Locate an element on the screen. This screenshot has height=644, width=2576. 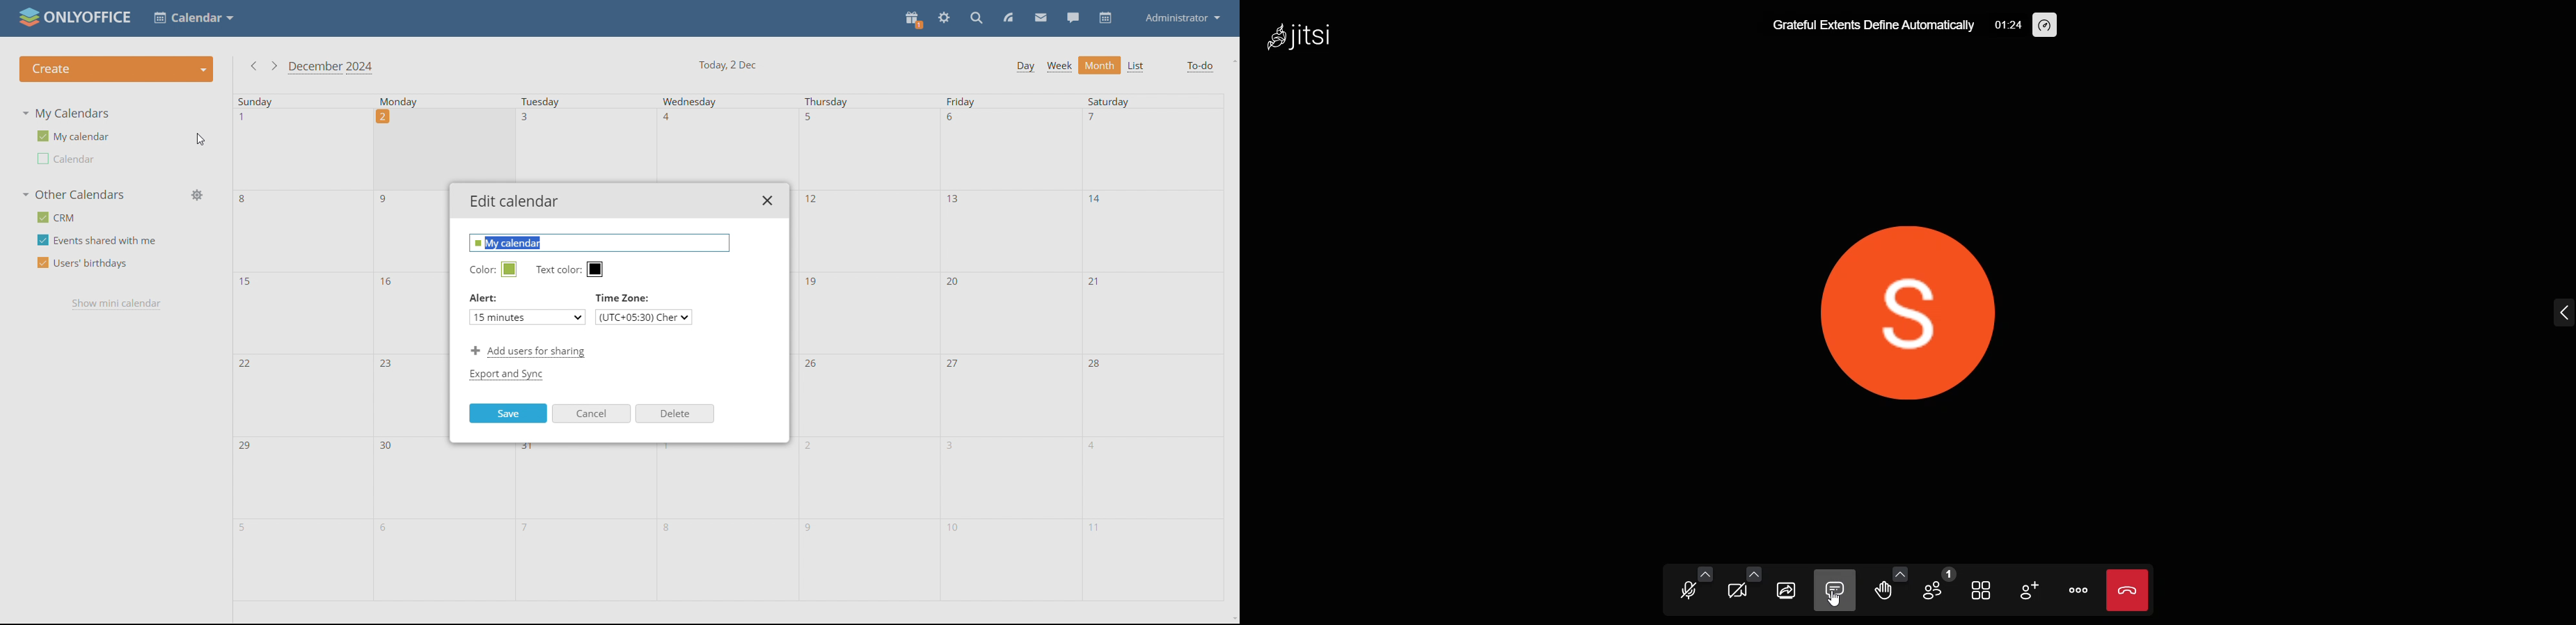
current month is located at coordinates (331, 67).